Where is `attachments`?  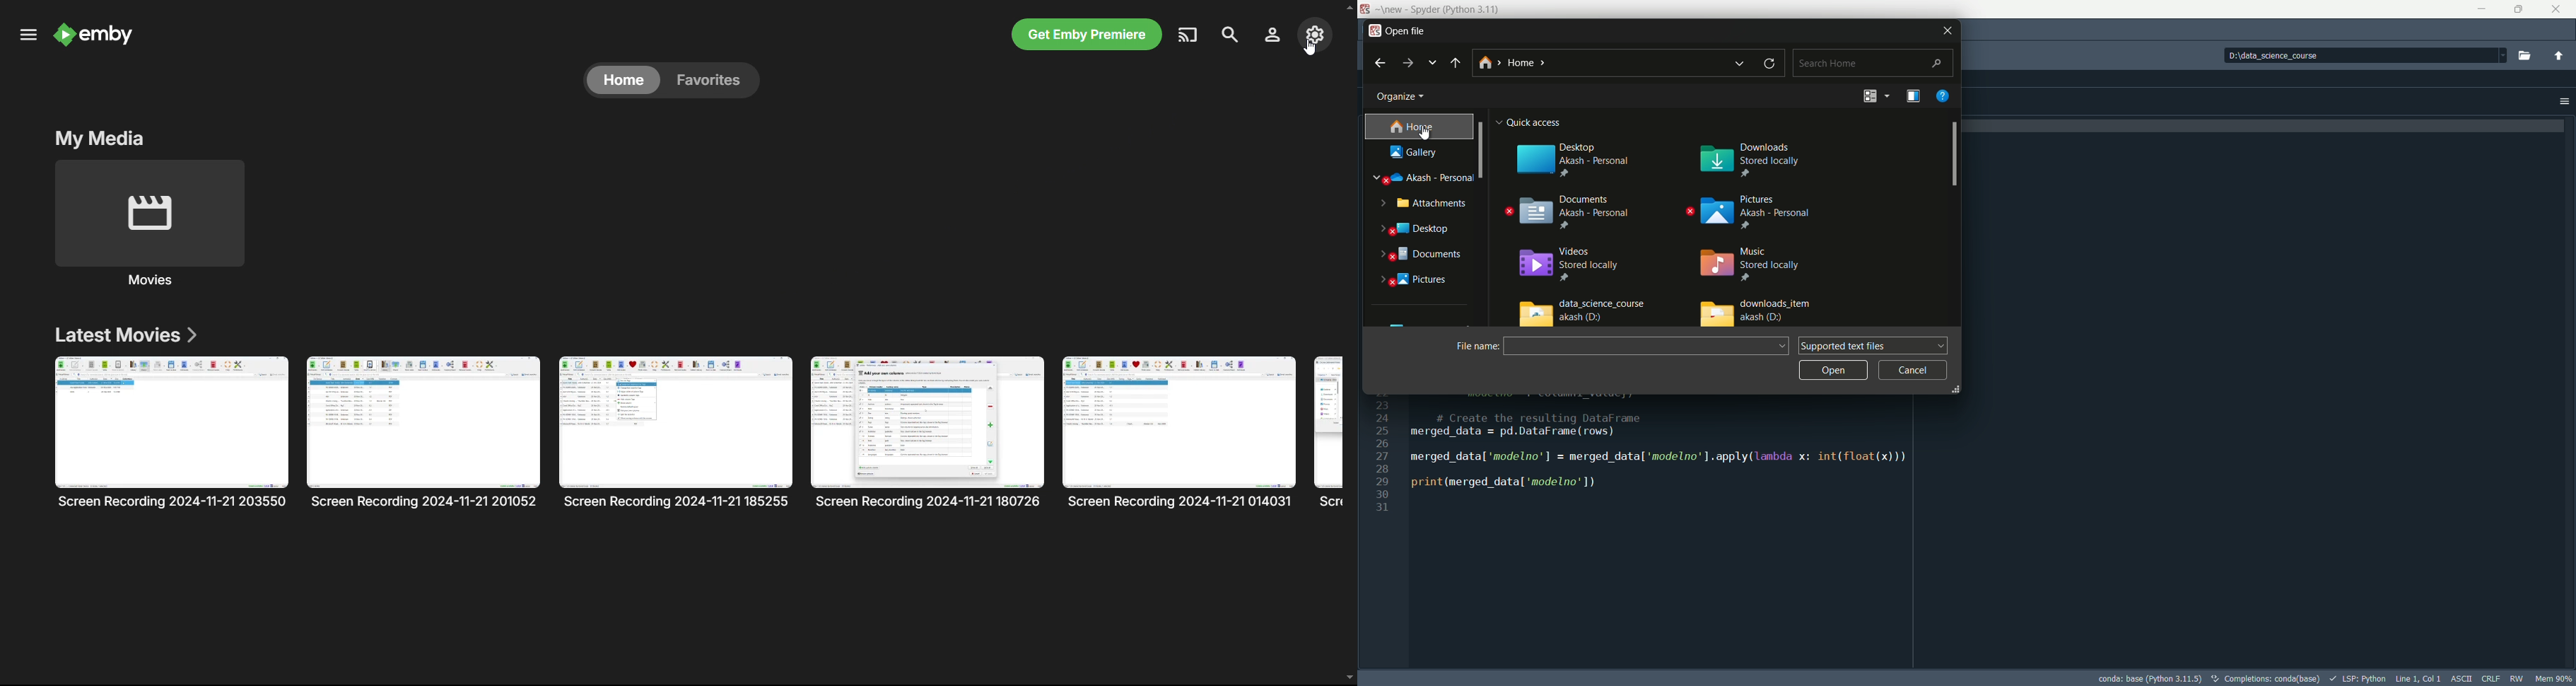 attachments is located at coordinates (1433, 203).